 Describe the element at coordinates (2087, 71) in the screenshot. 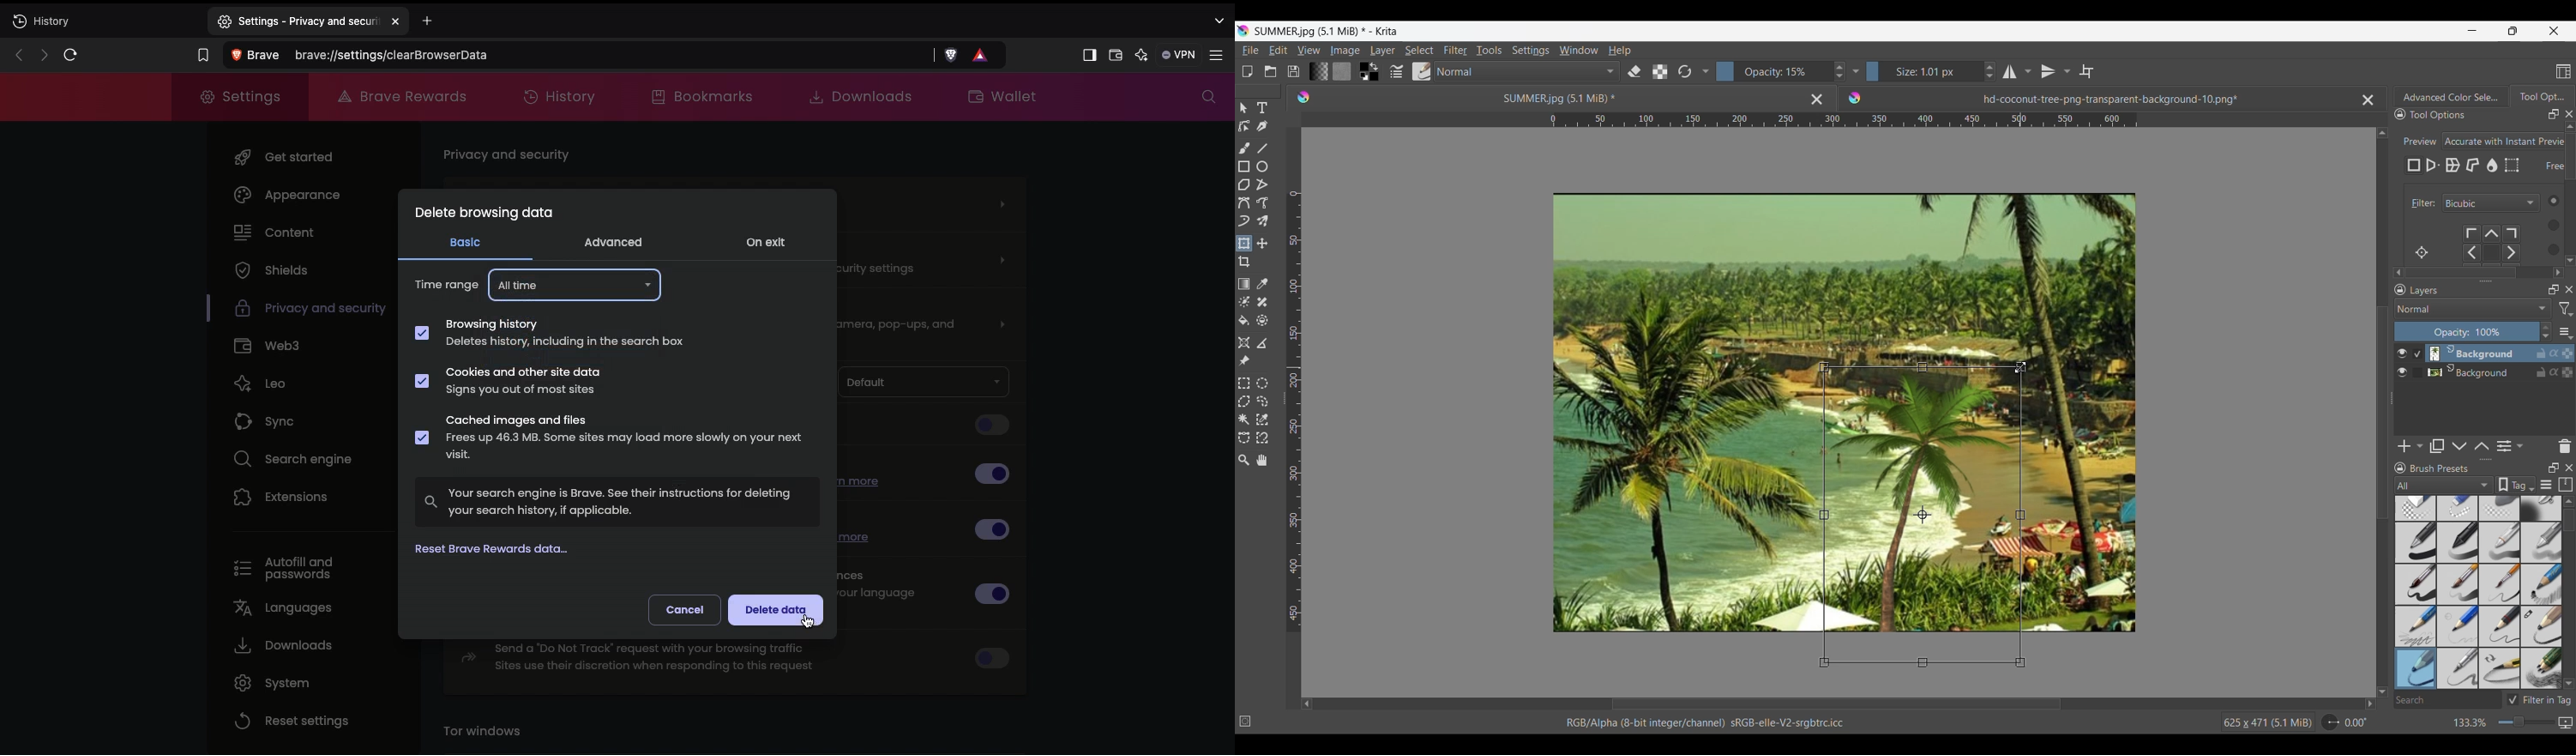

I see `Wrap around mode` at that location.